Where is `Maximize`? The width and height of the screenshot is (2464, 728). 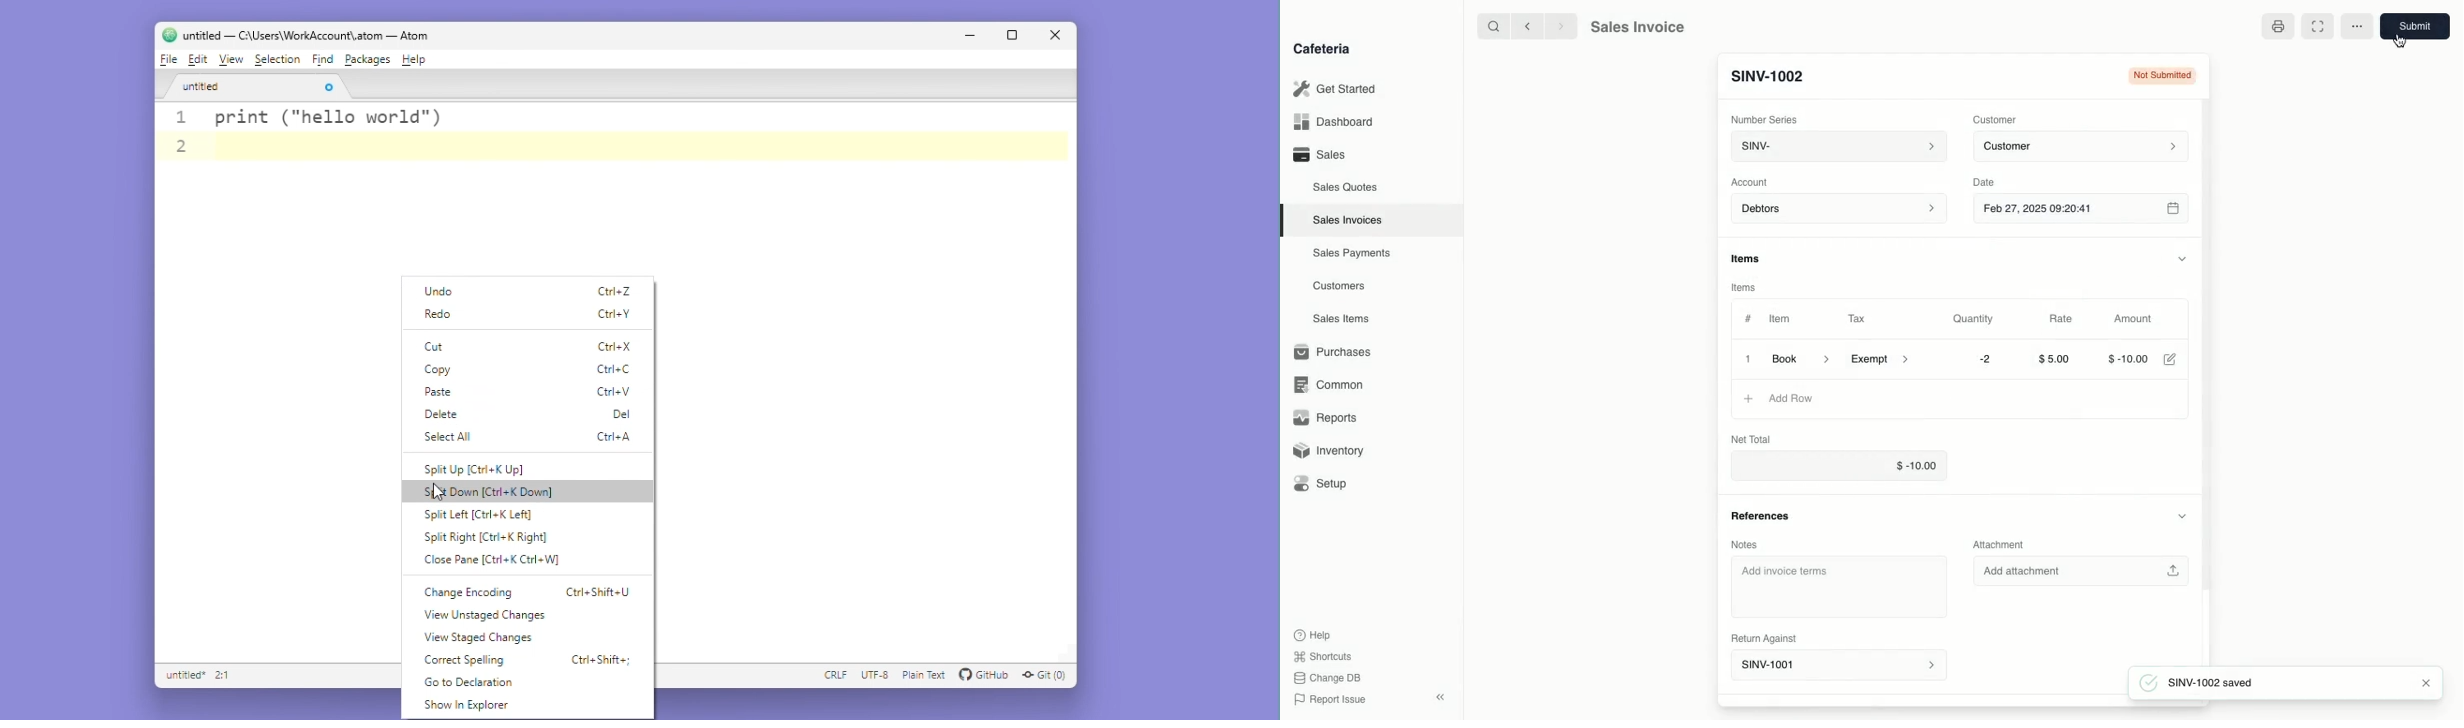
Maximize is located at coordinates (1014, 37).